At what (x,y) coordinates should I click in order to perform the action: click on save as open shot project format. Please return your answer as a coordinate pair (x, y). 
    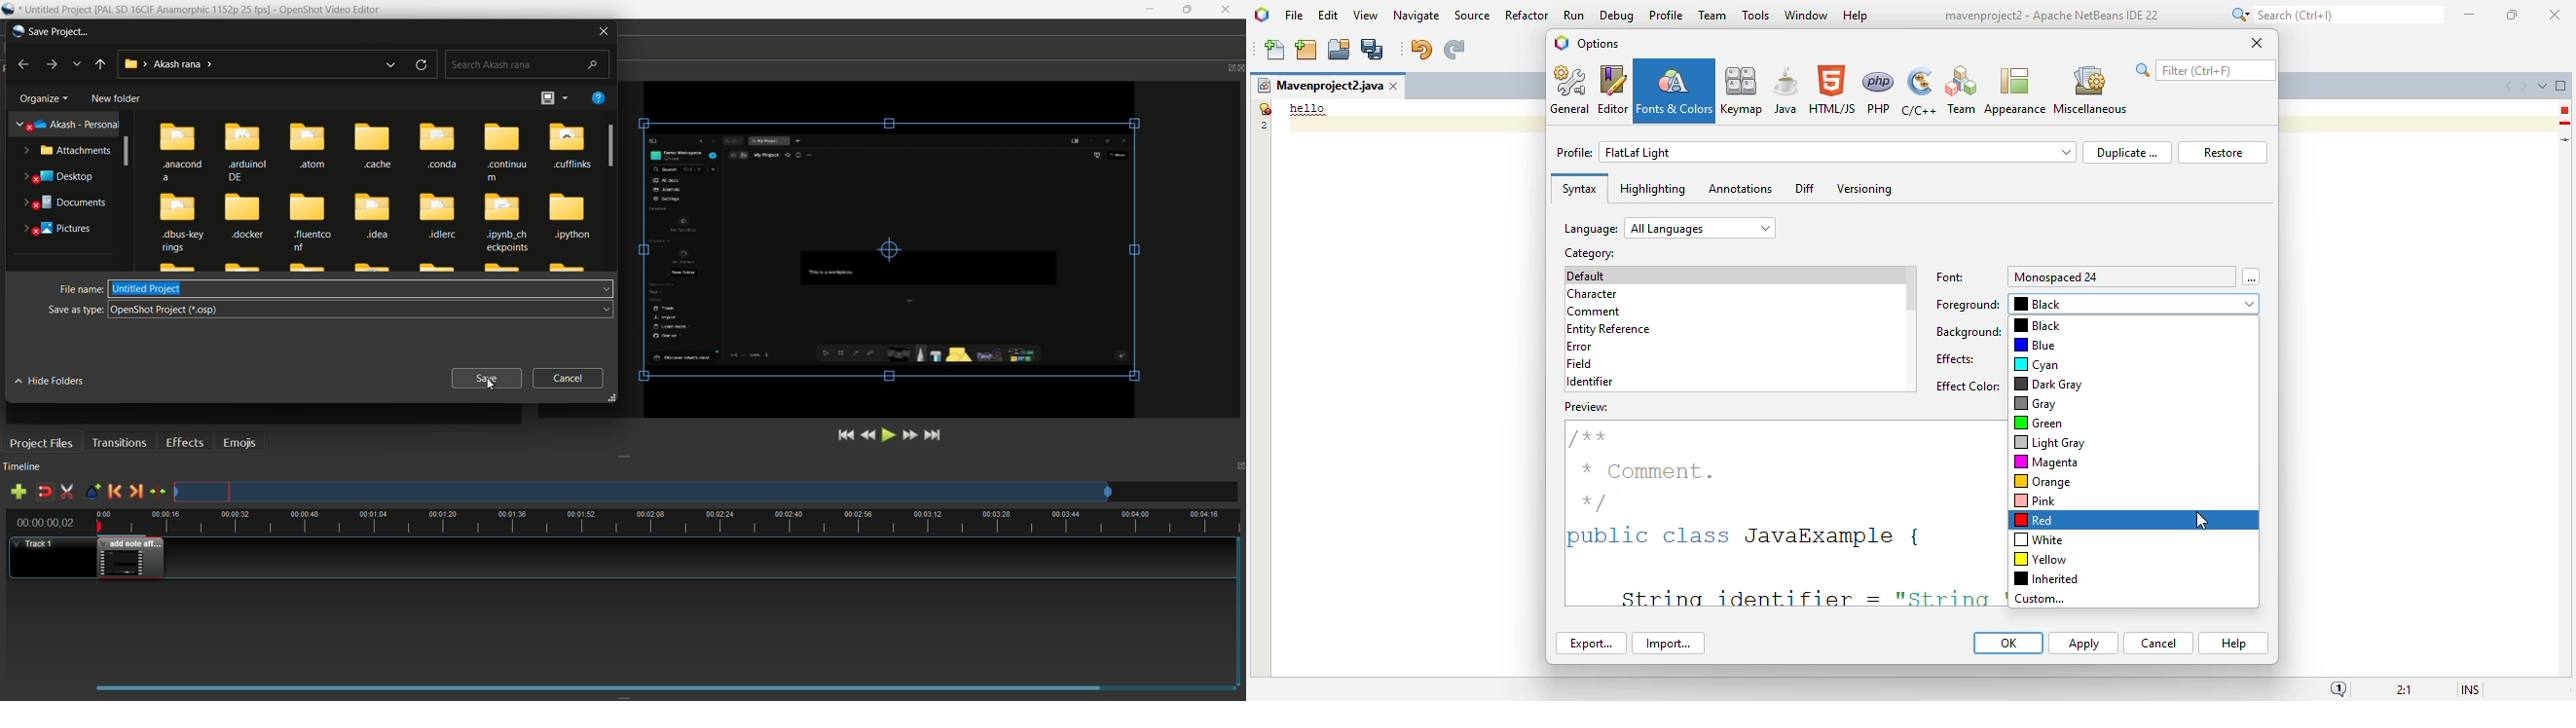
    Looking at the image, I should click on (166, 308).